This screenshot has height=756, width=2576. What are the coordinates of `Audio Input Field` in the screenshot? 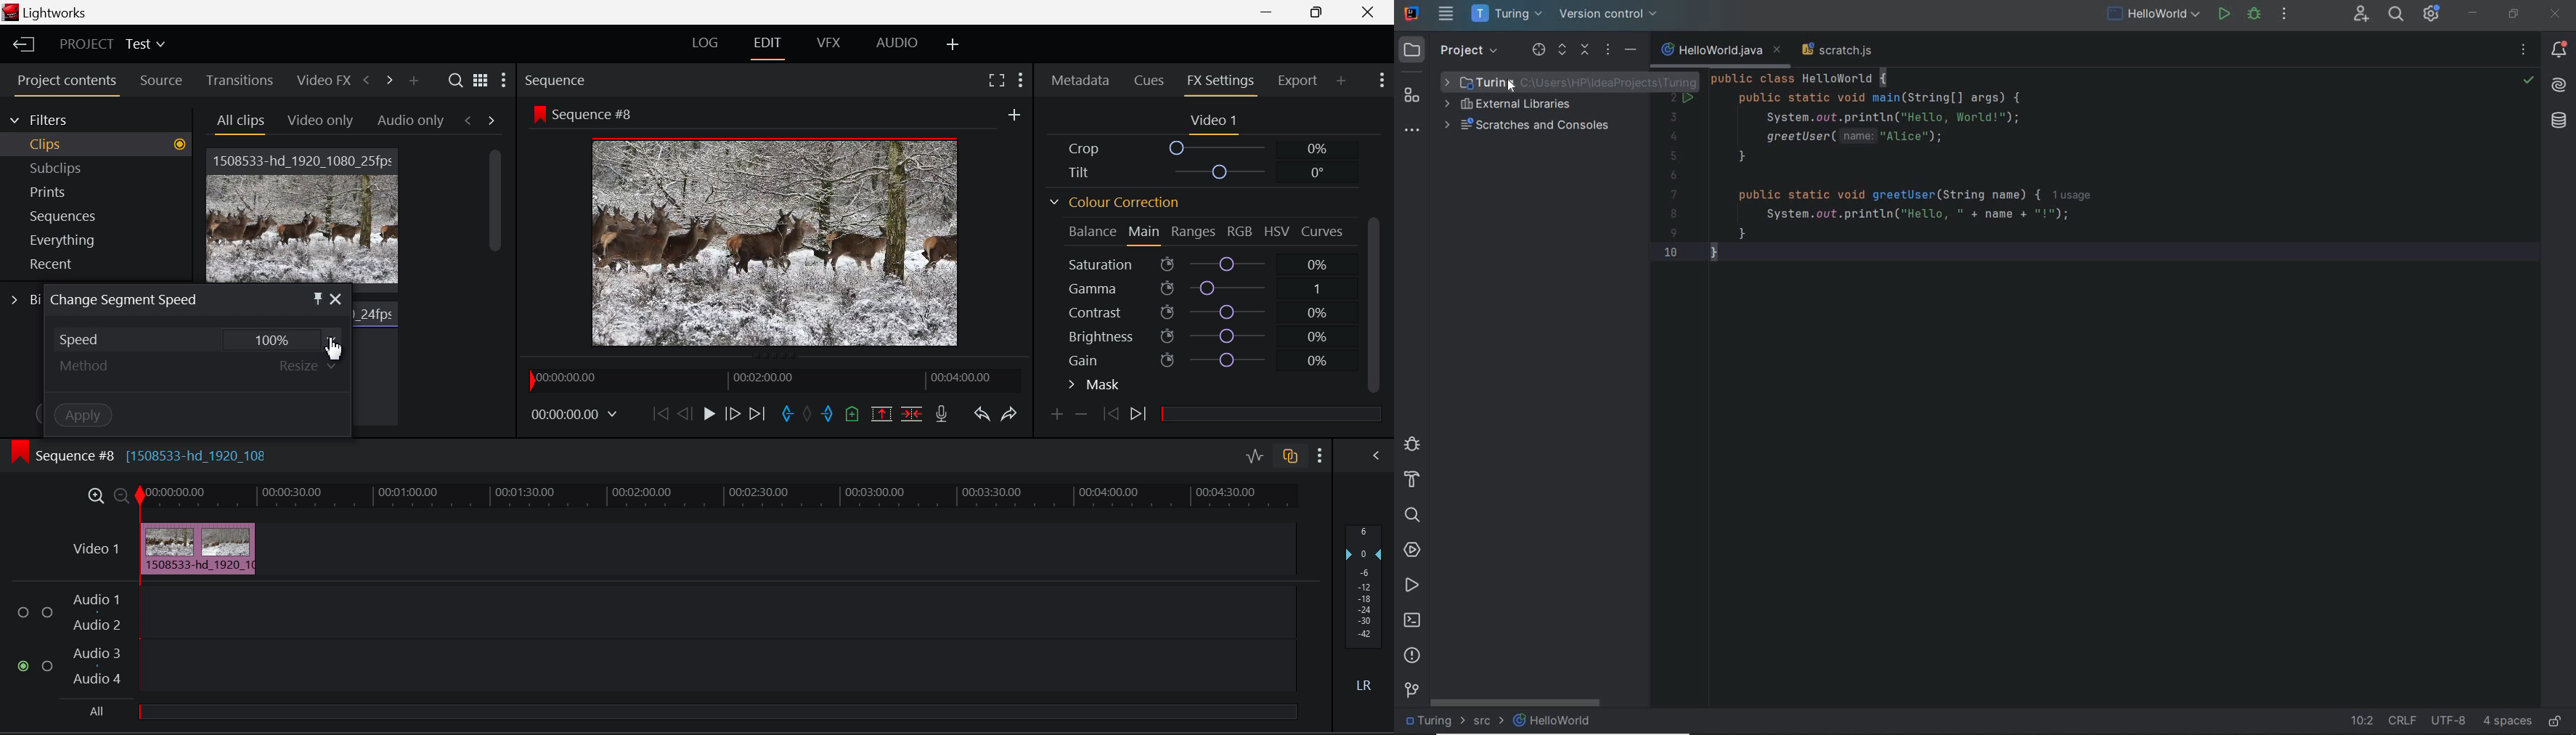 It's located at (715, 666).